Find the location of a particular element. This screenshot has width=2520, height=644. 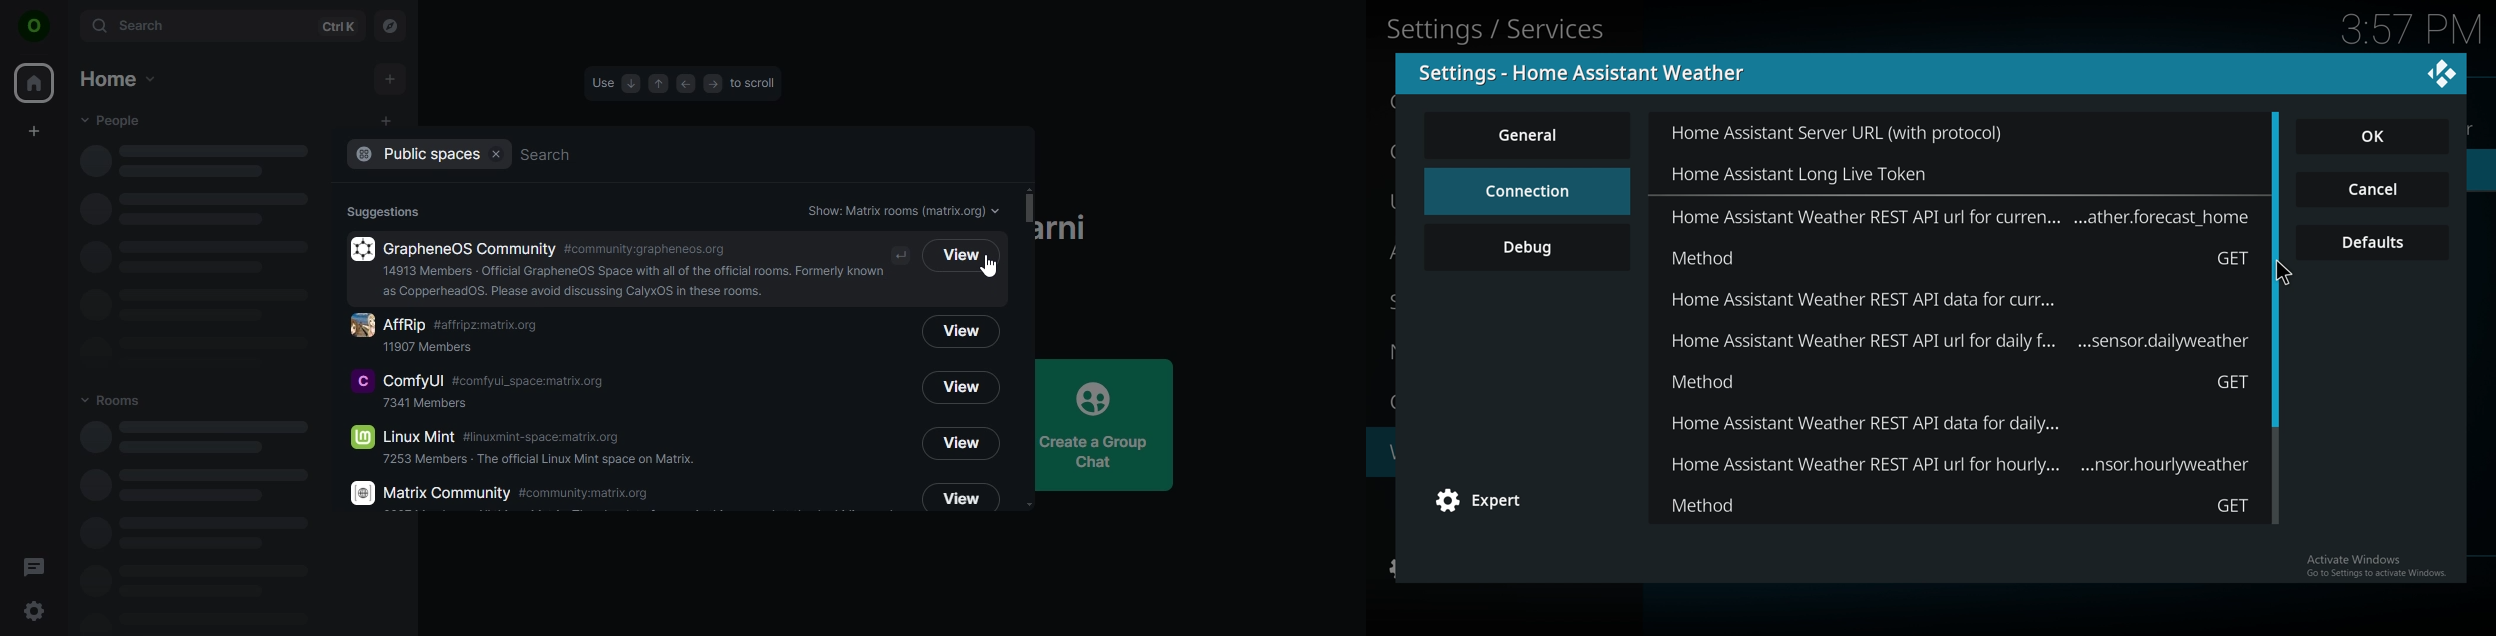

home is located at coordinates (35, 83).